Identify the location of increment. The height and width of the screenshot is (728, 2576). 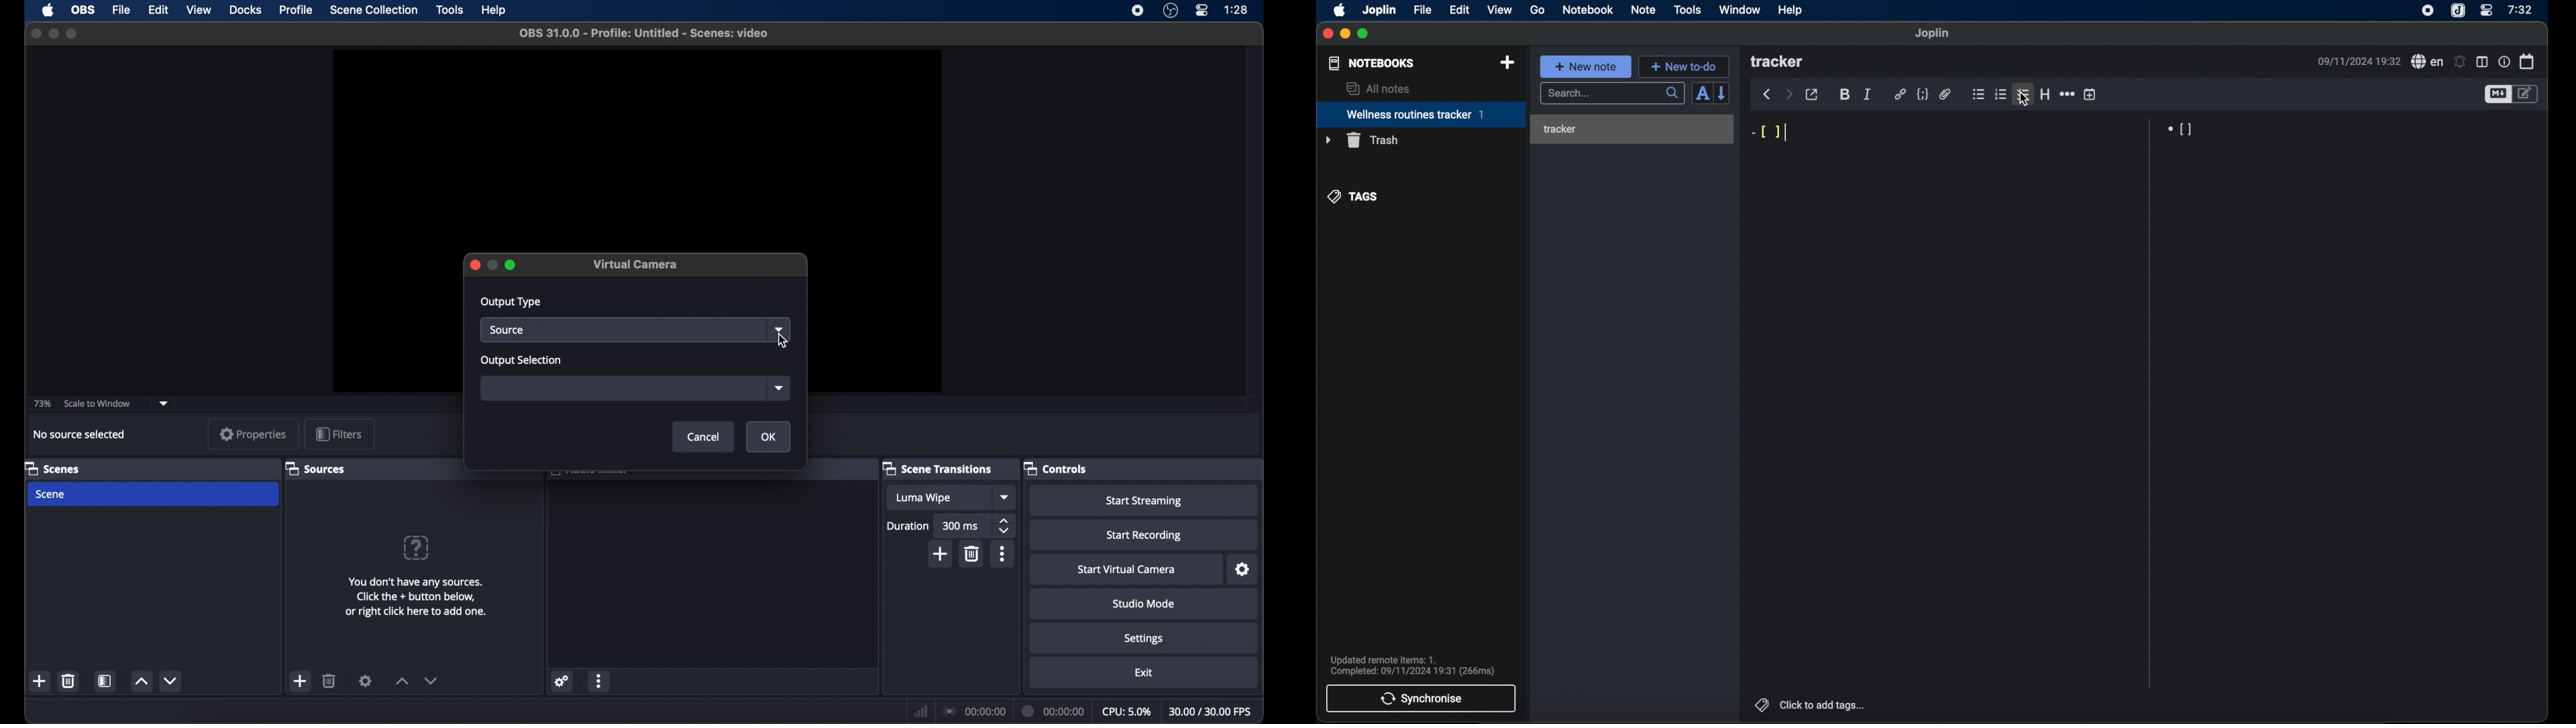
(140, 681).